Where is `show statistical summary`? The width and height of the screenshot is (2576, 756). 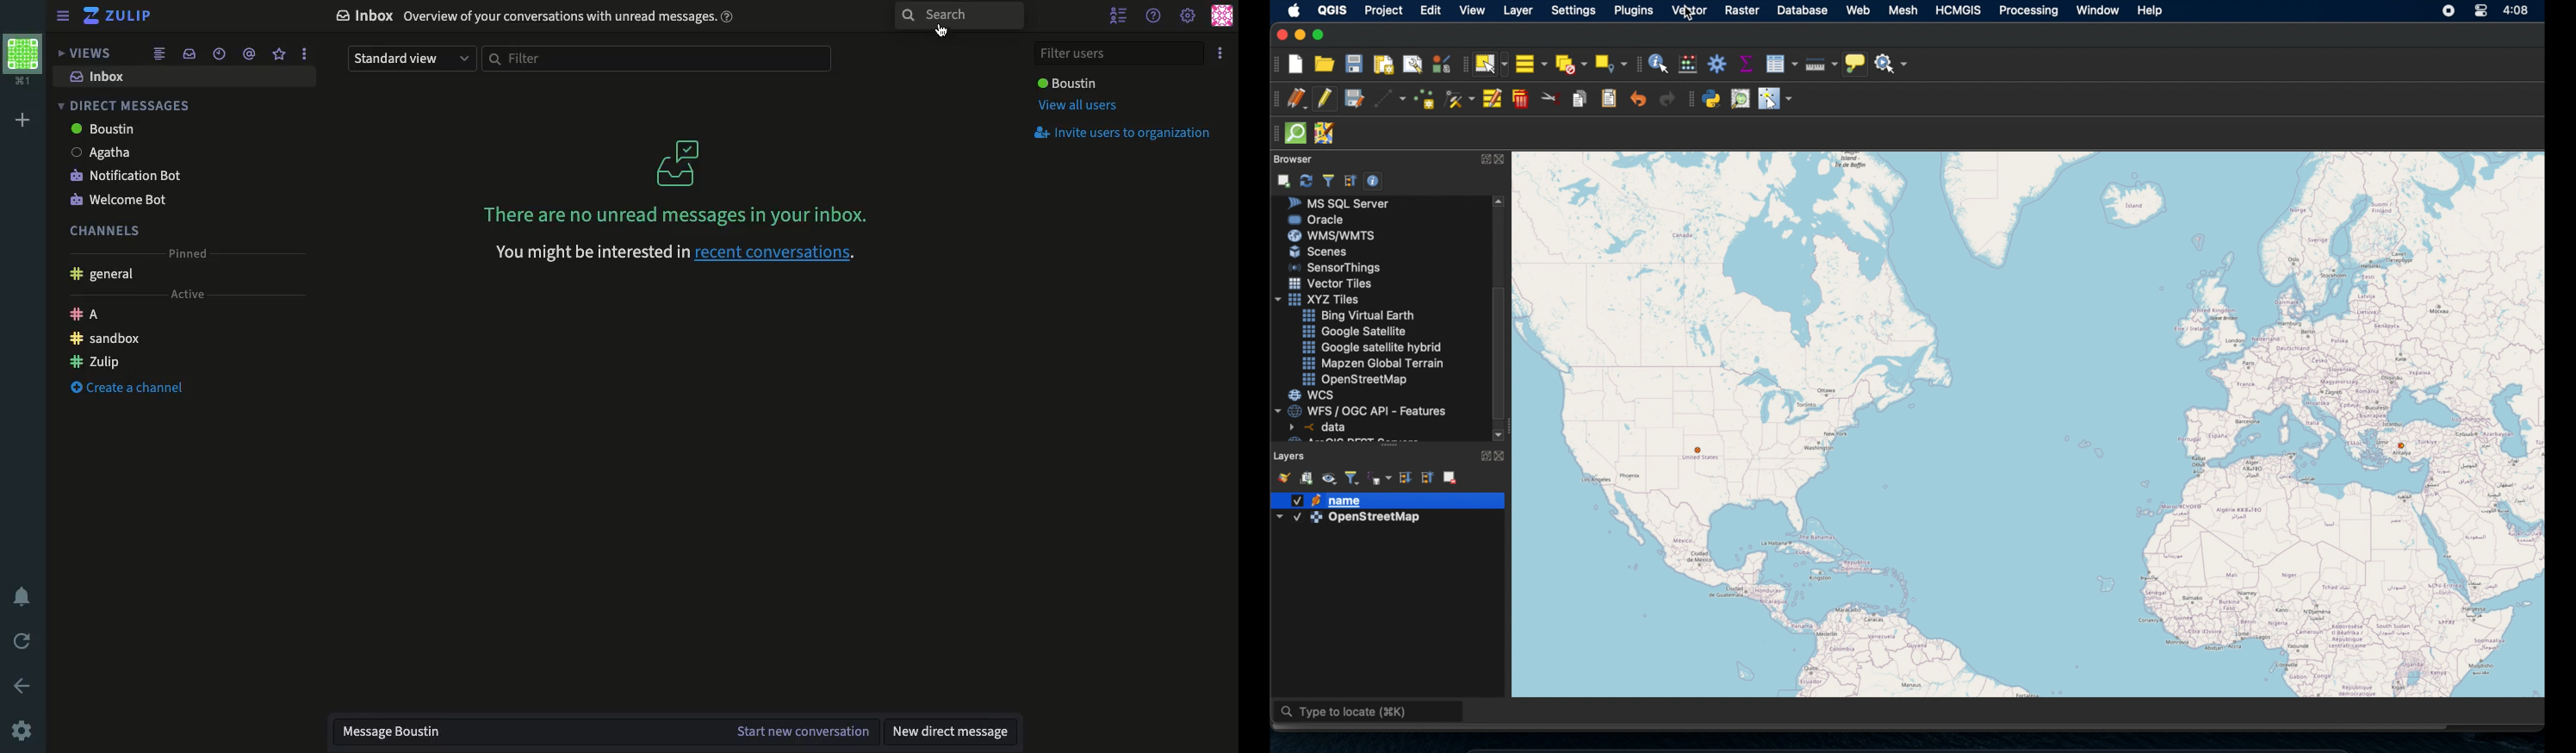
show statistical summary is located at coordinates (1746, 63).